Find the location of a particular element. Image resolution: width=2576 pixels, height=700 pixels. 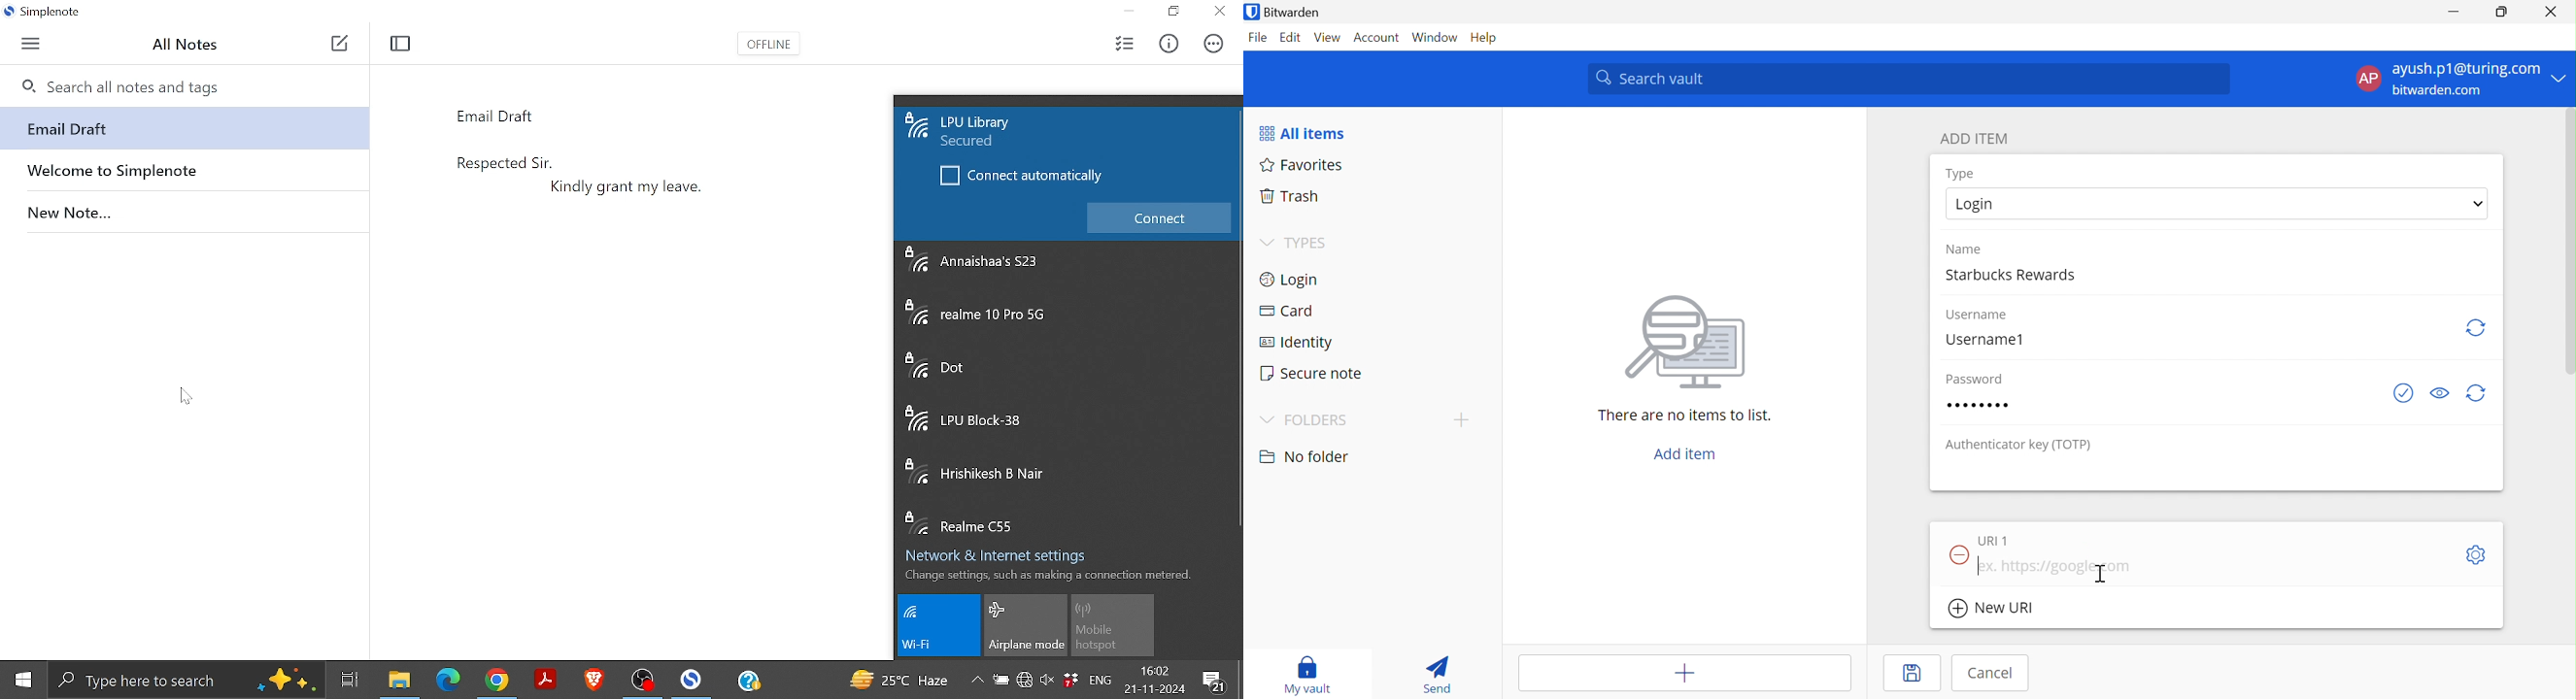

Start is located at coordinates (22, 681).